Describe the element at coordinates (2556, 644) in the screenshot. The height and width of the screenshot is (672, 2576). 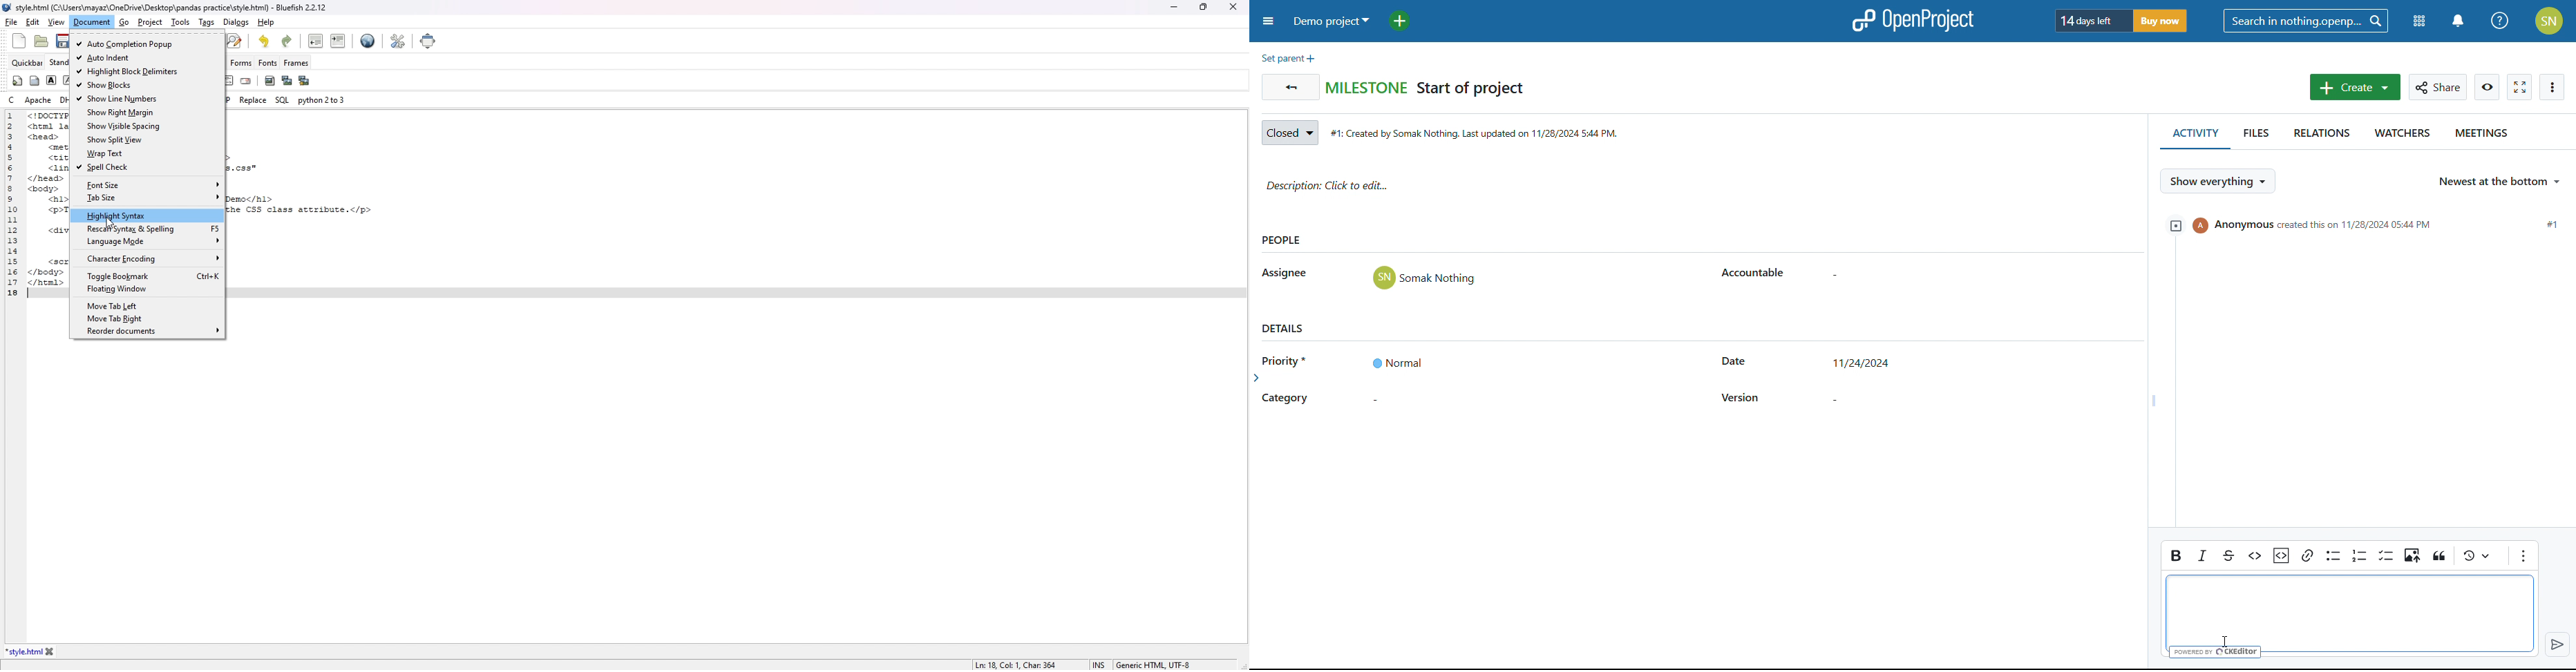
I see `enter` at that location.